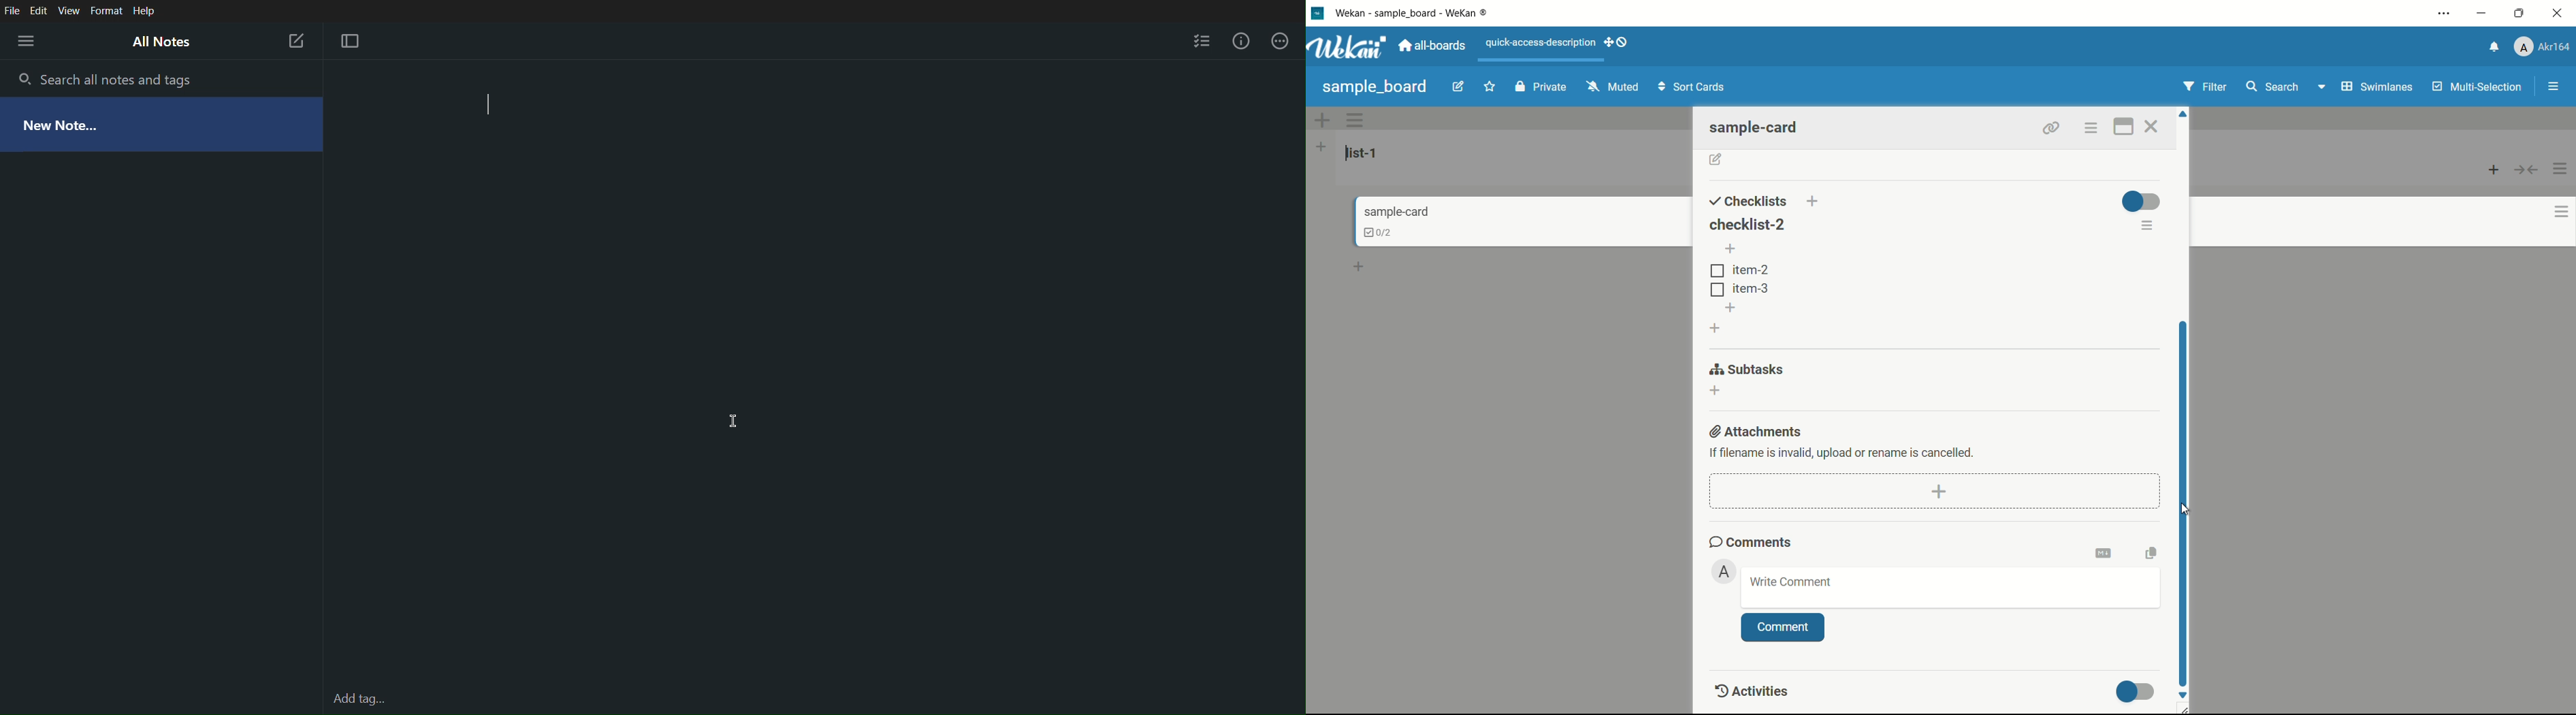 The width and height of the screenshot is (2576, 728). Describe the element at coordinates (2122, 126) in the screenshot. I see `maximize card` at that location.